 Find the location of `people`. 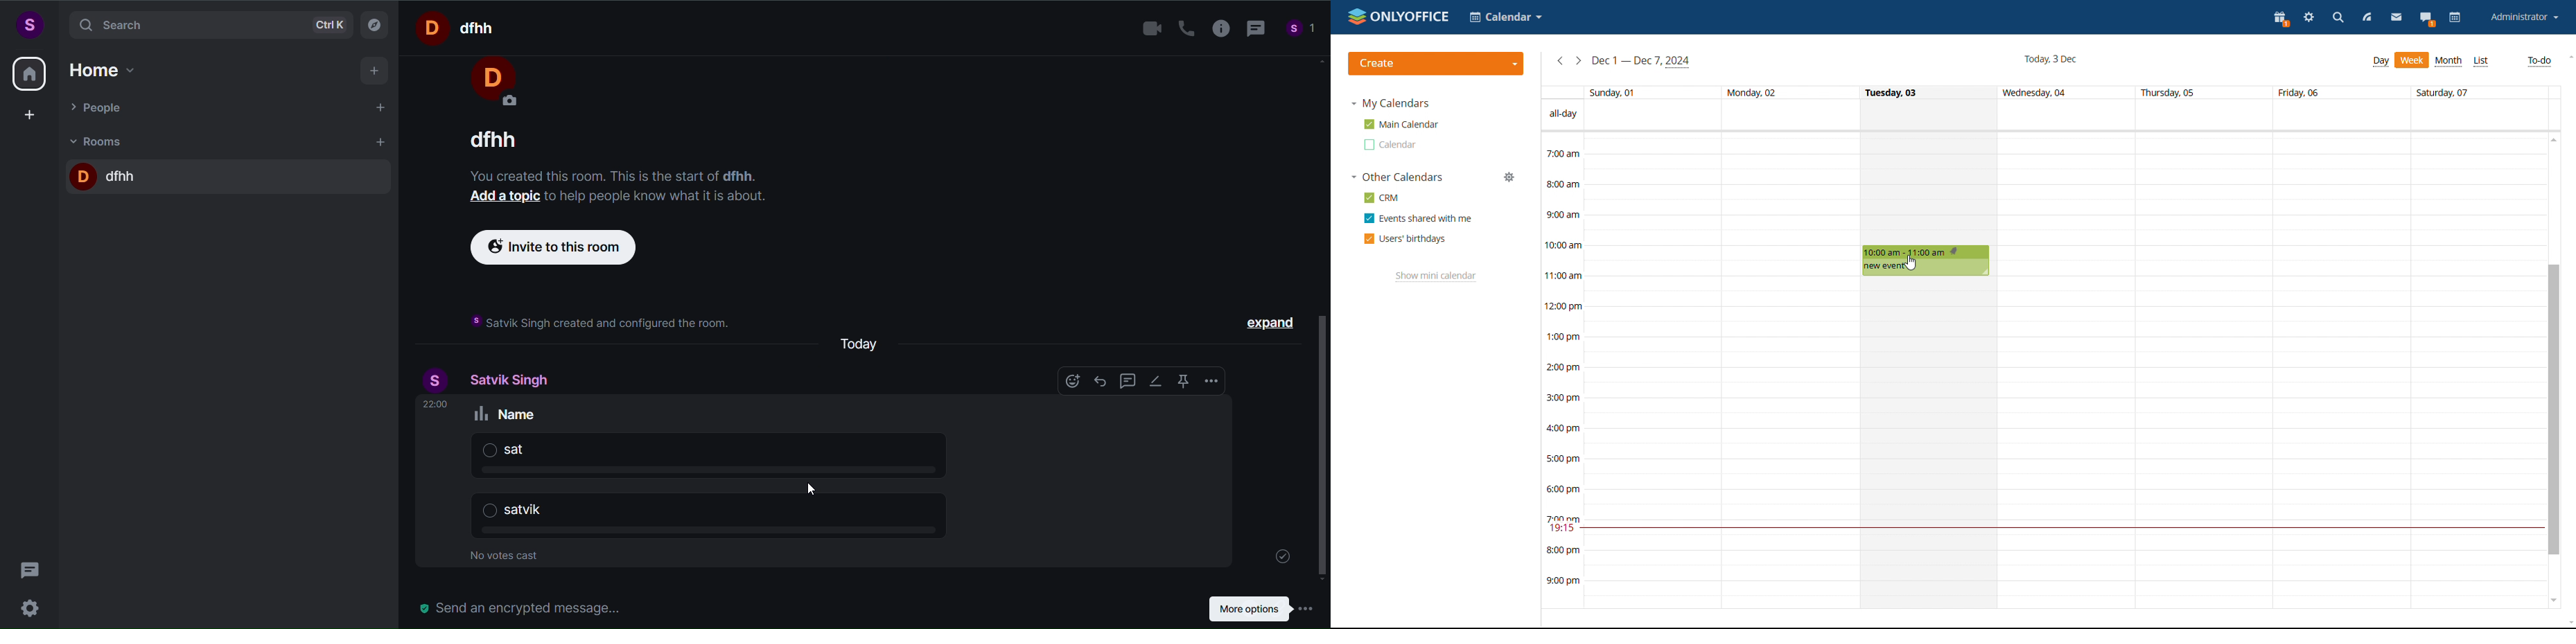

people is located at coordinates (1302, 30).